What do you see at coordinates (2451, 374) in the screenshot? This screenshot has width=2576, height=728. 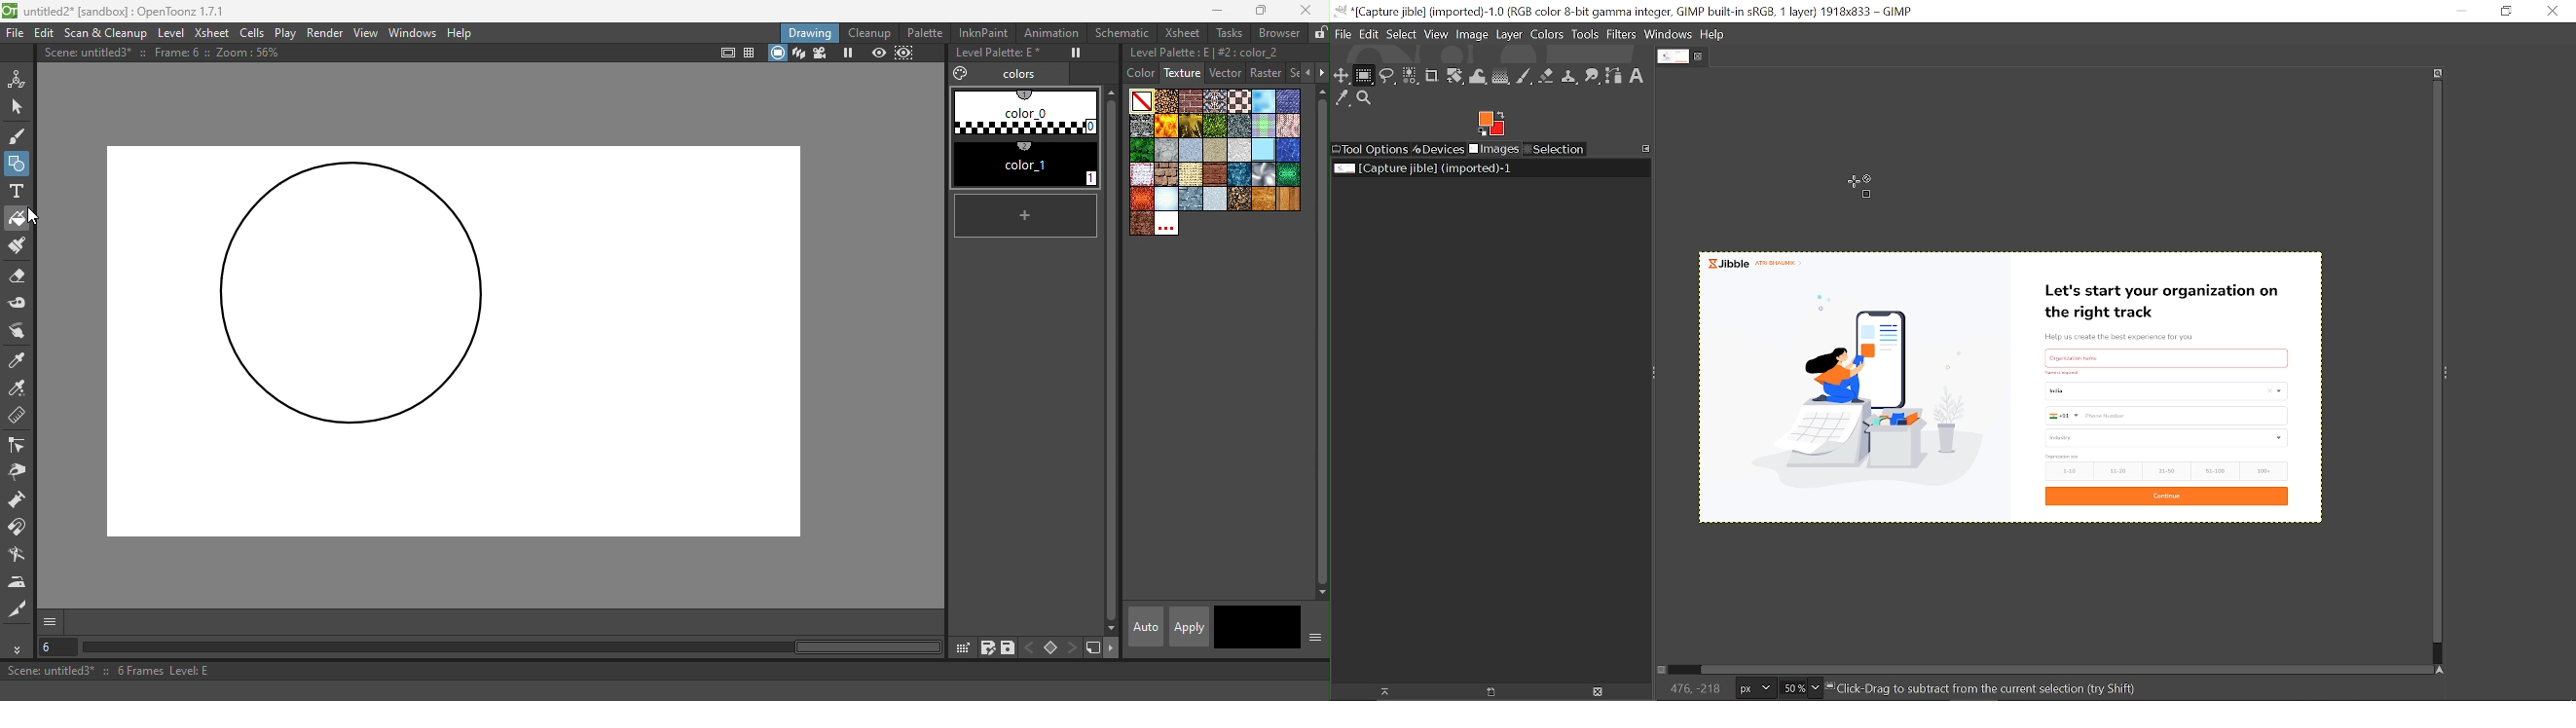 I see `Sidebar menu` at bounding box center [2451, 374].